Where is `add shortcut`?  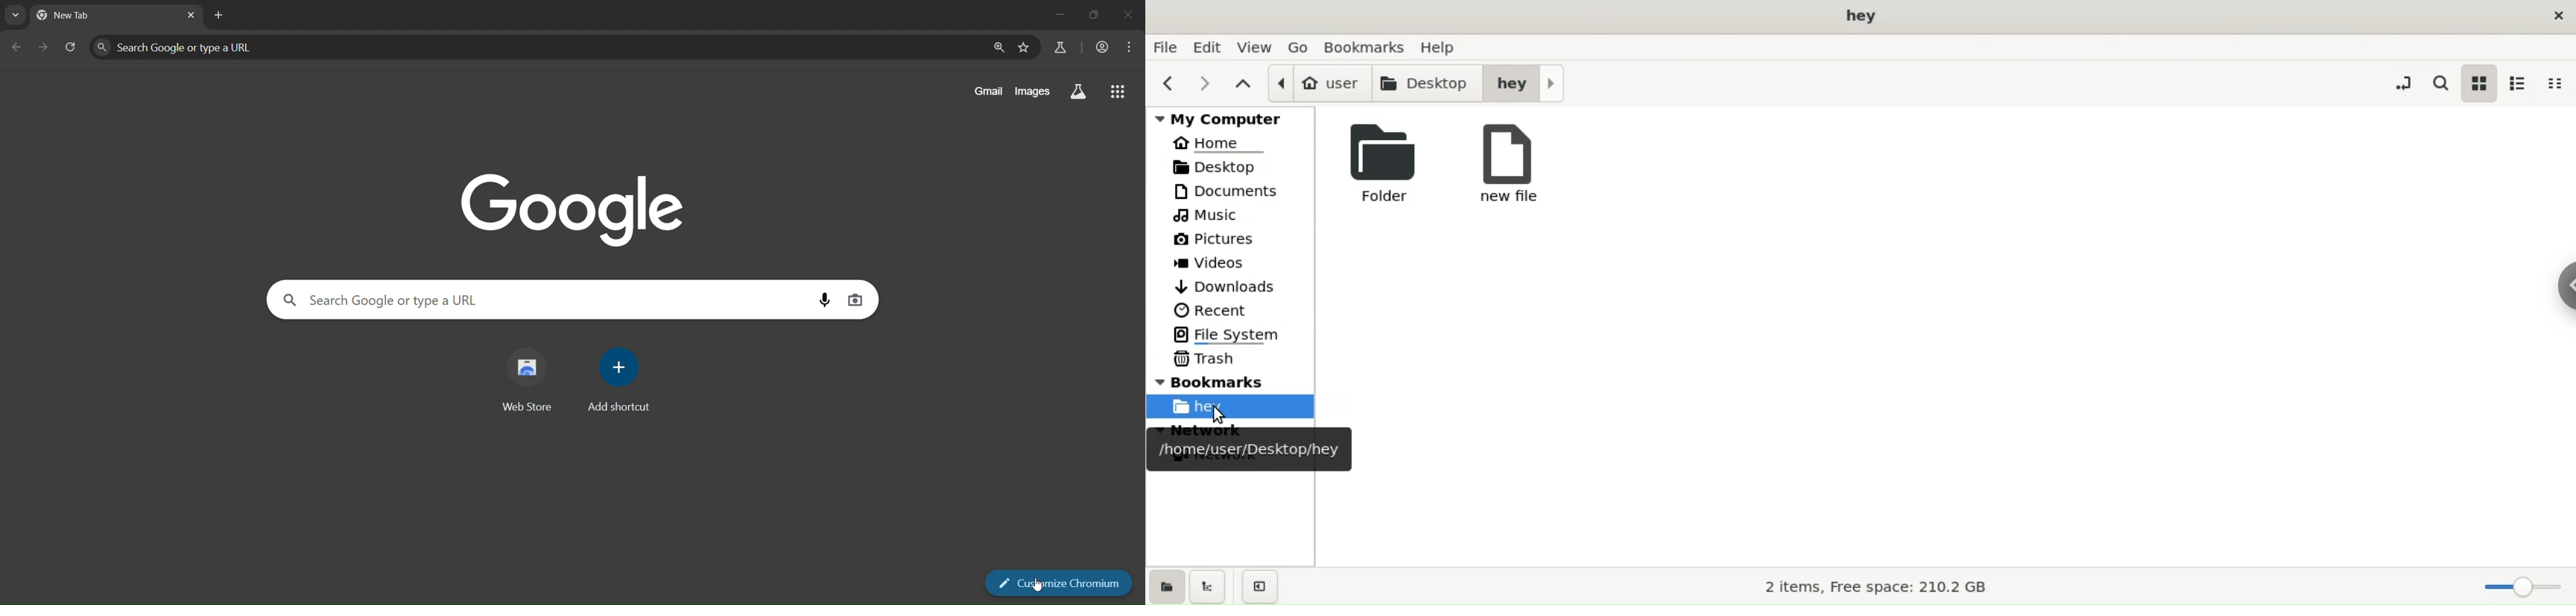 add shortcut is located at coordinates (622, 380).